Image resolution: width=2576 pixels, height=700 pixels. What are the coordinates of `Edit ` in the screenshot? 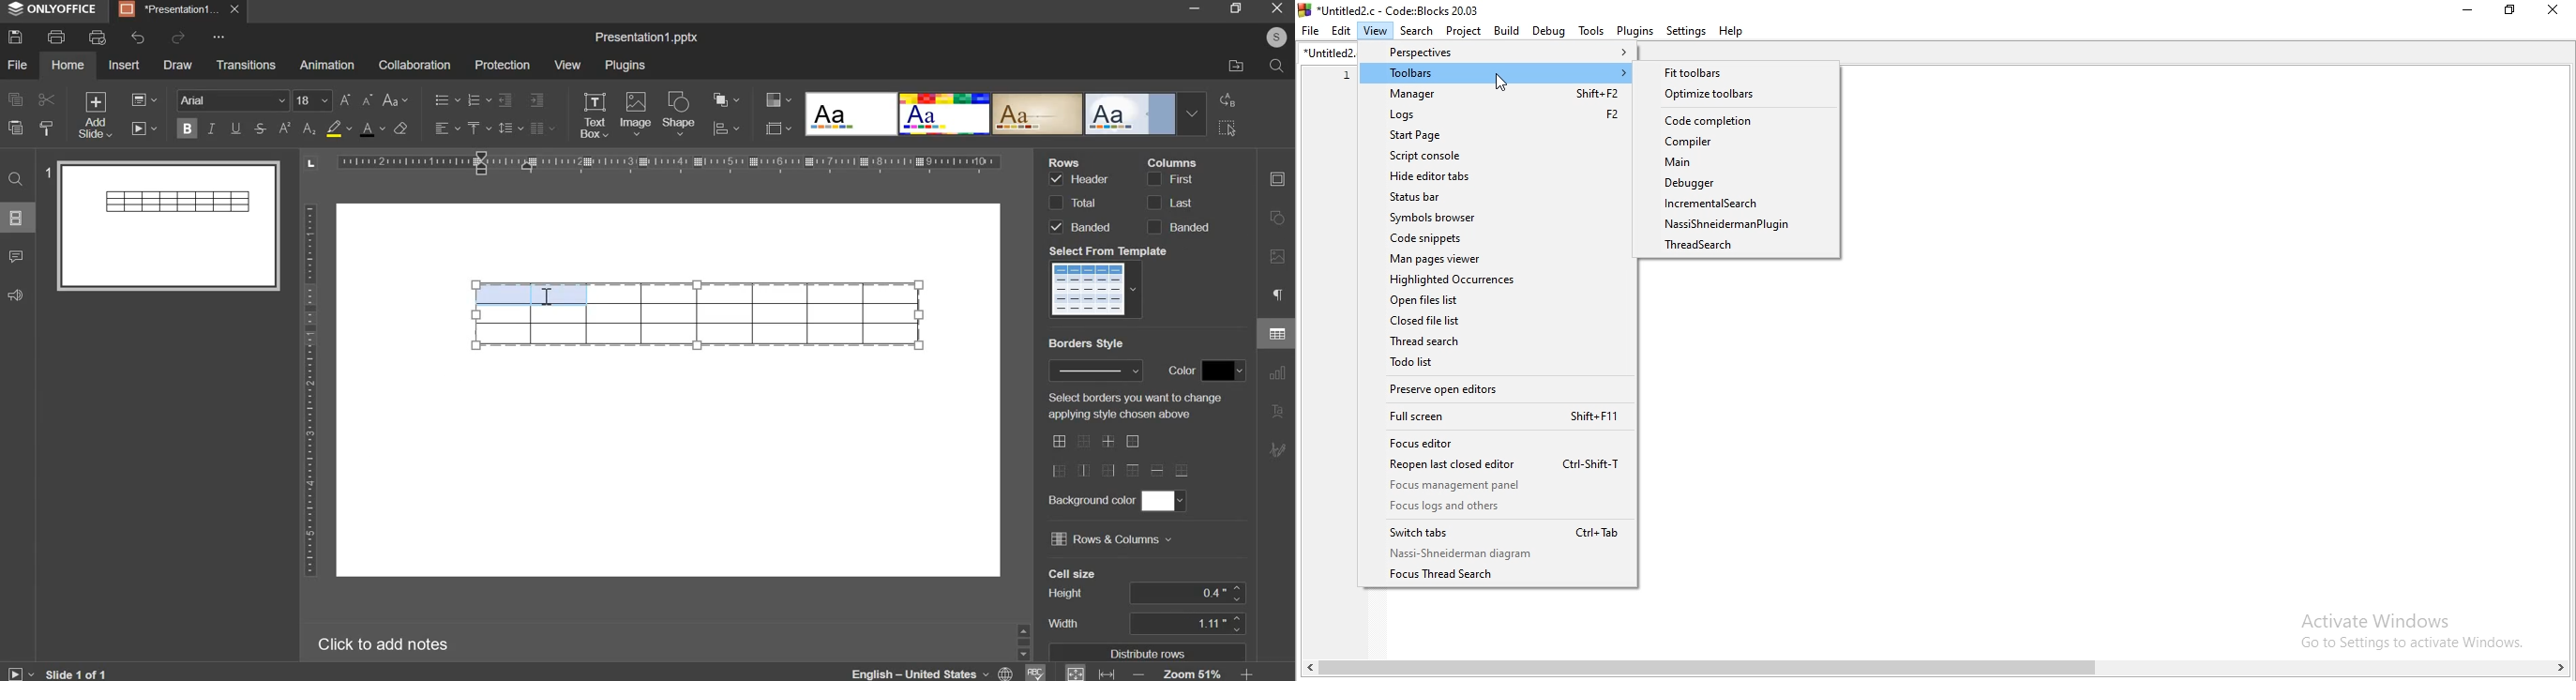 It's located at (1338, 31).